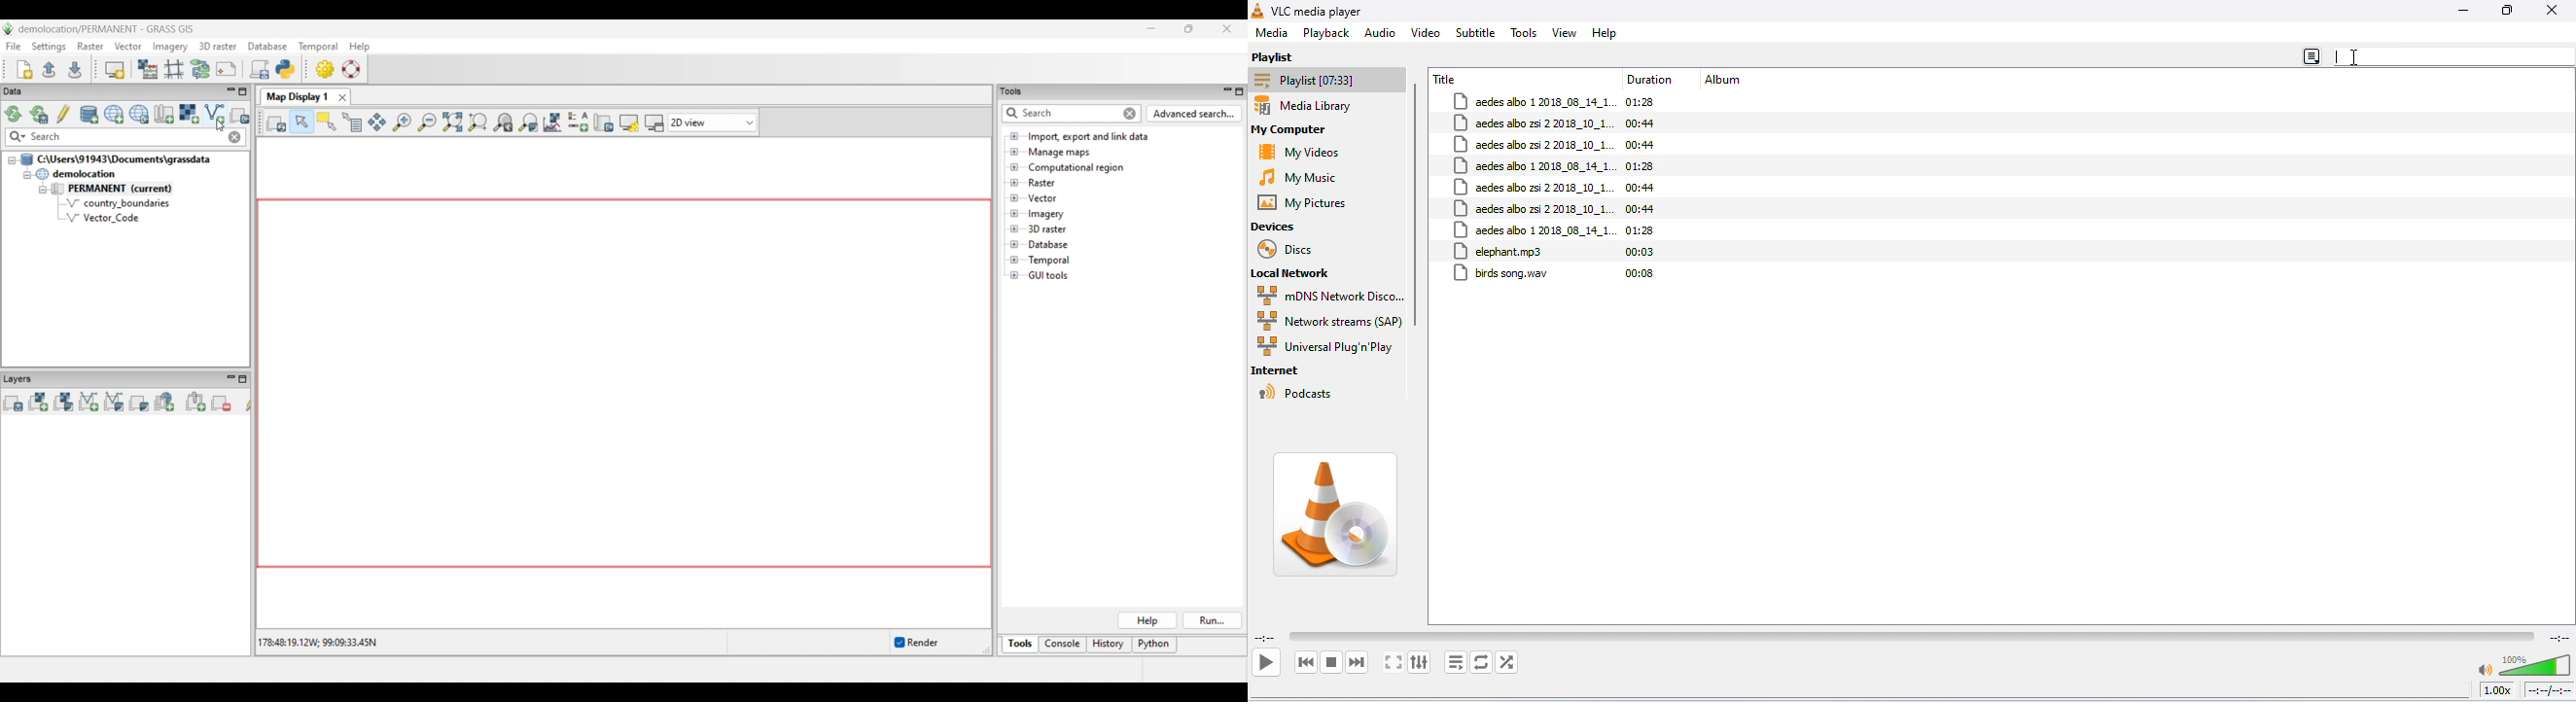 Image resolution: width=2576 pixels, height=728 pixels. Describe the element at coordinates (1280, 371) in the screenshot. I see `internet` at that location.